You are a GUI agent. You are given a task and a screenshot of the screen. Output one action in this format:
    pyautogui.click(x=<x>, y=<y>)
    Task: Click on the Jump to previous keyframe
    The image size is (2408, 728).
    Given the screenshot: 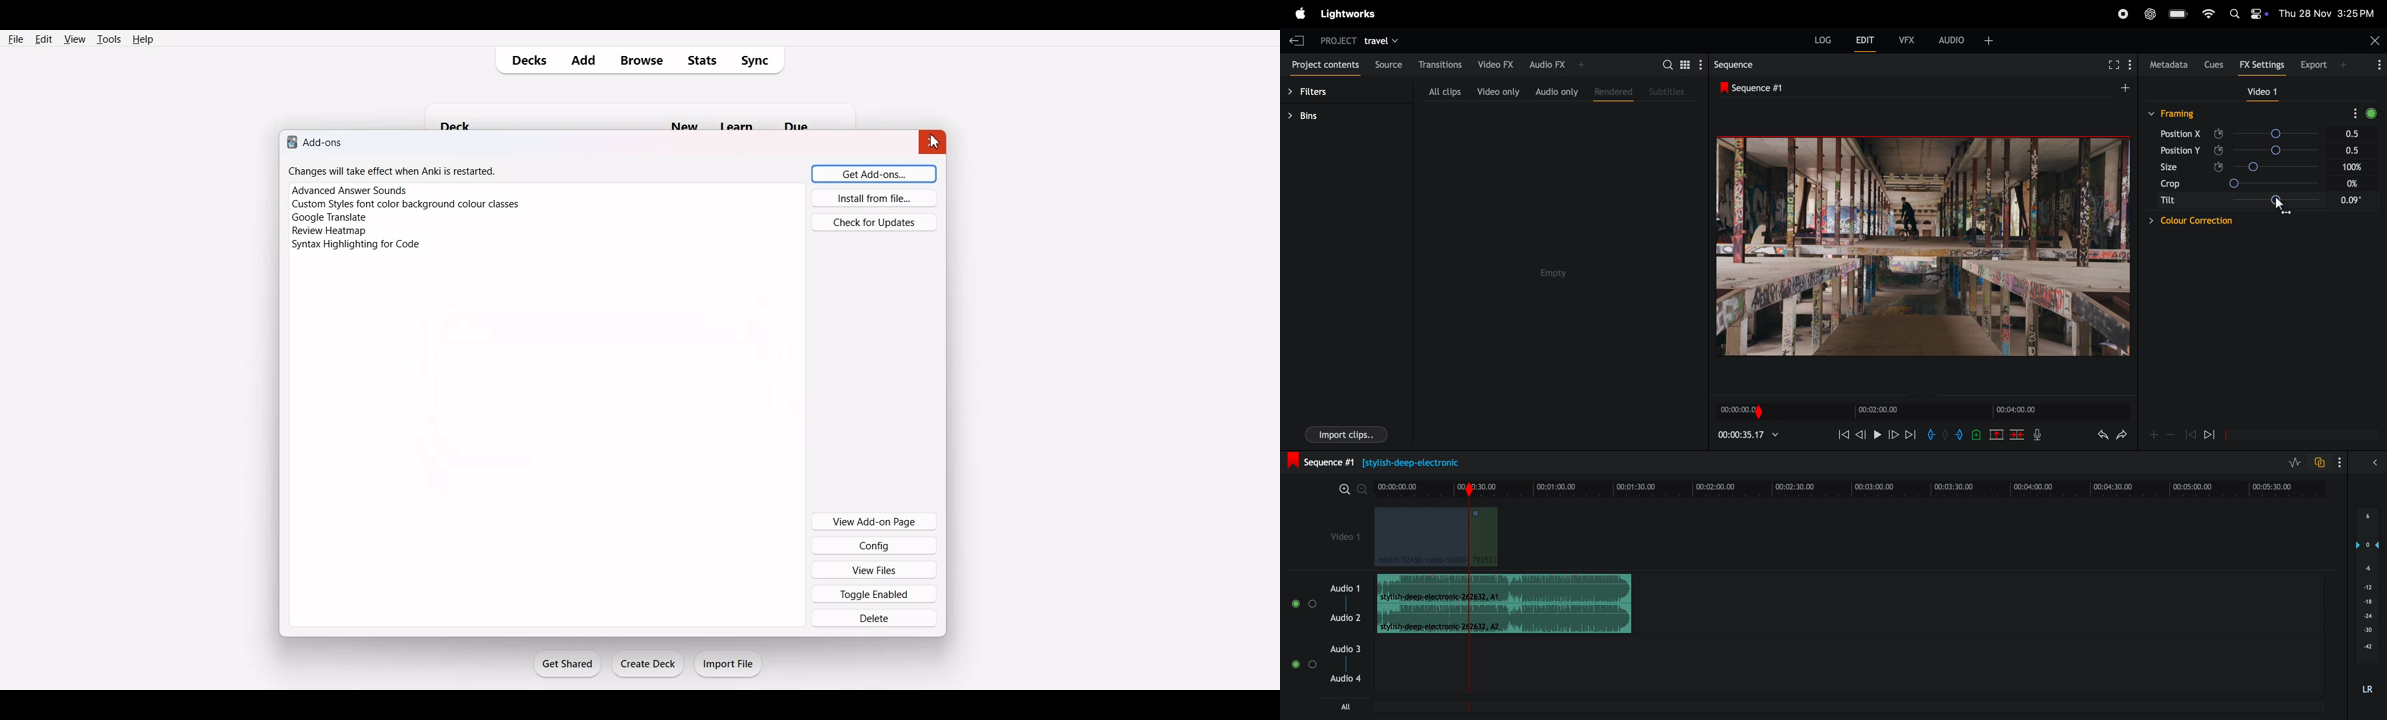 What is the action you would take?
    pyautogui.click(x=2191, y=433)
    